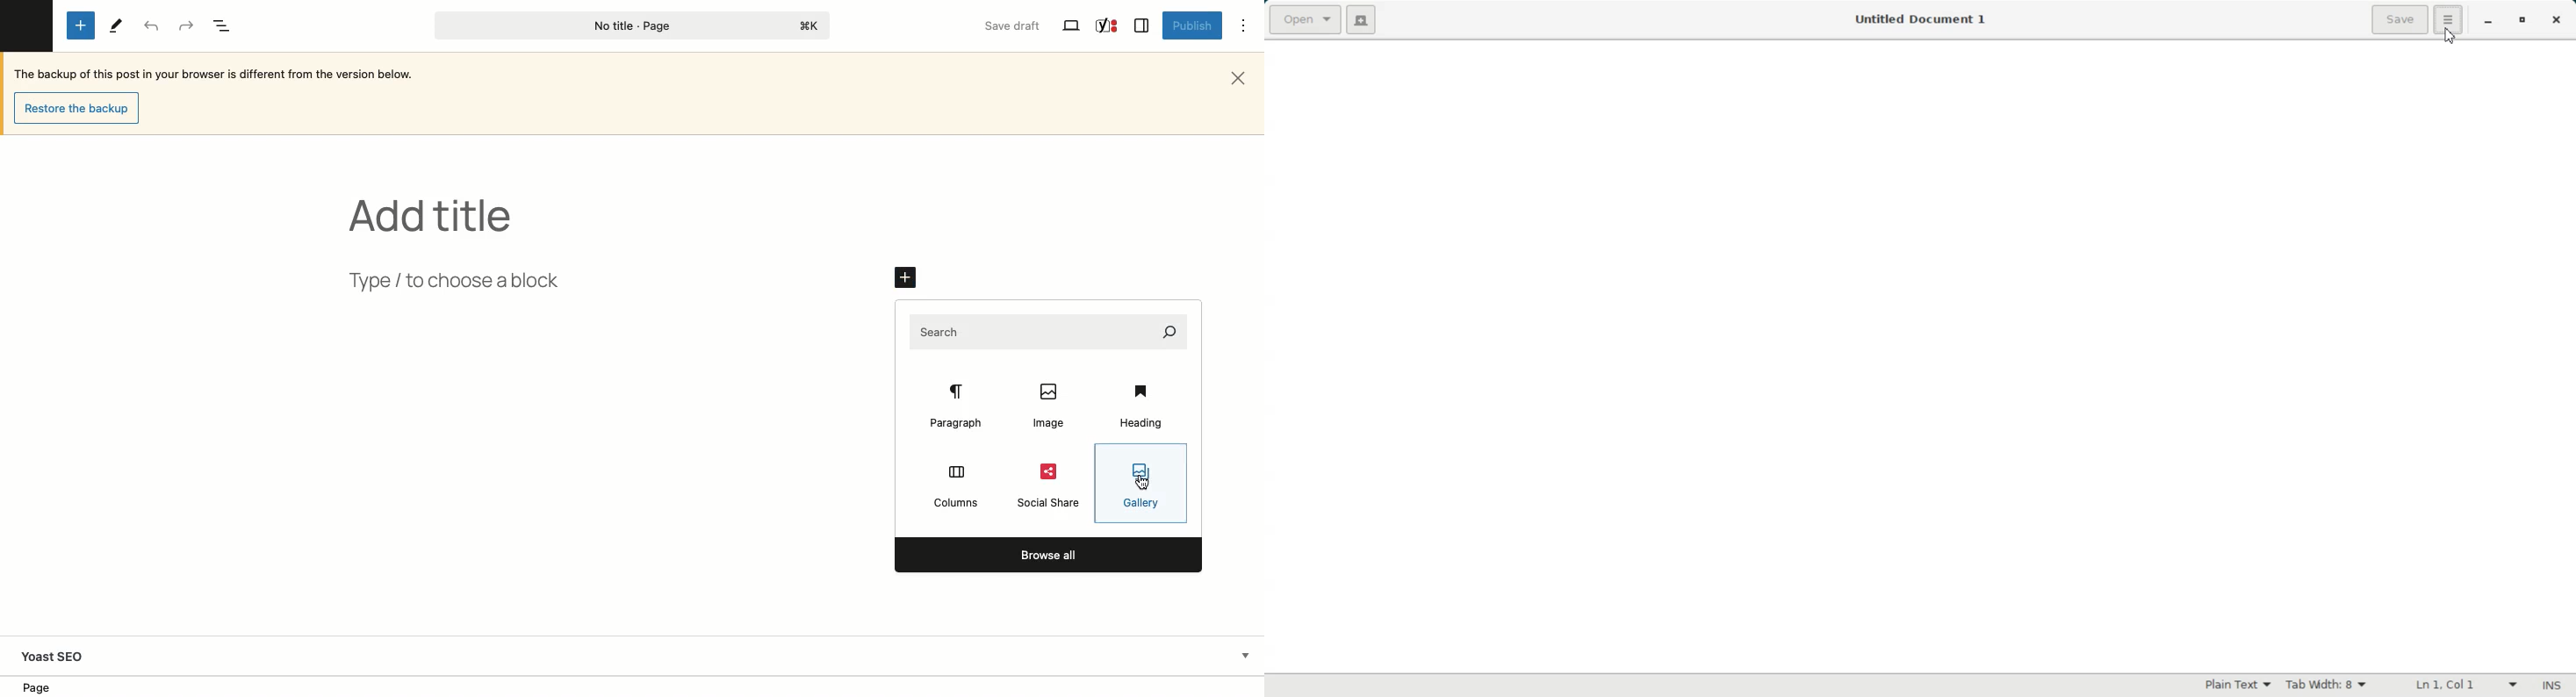  I want to click on he backup of this post in your browser is different from the version below., so click(227, 74).